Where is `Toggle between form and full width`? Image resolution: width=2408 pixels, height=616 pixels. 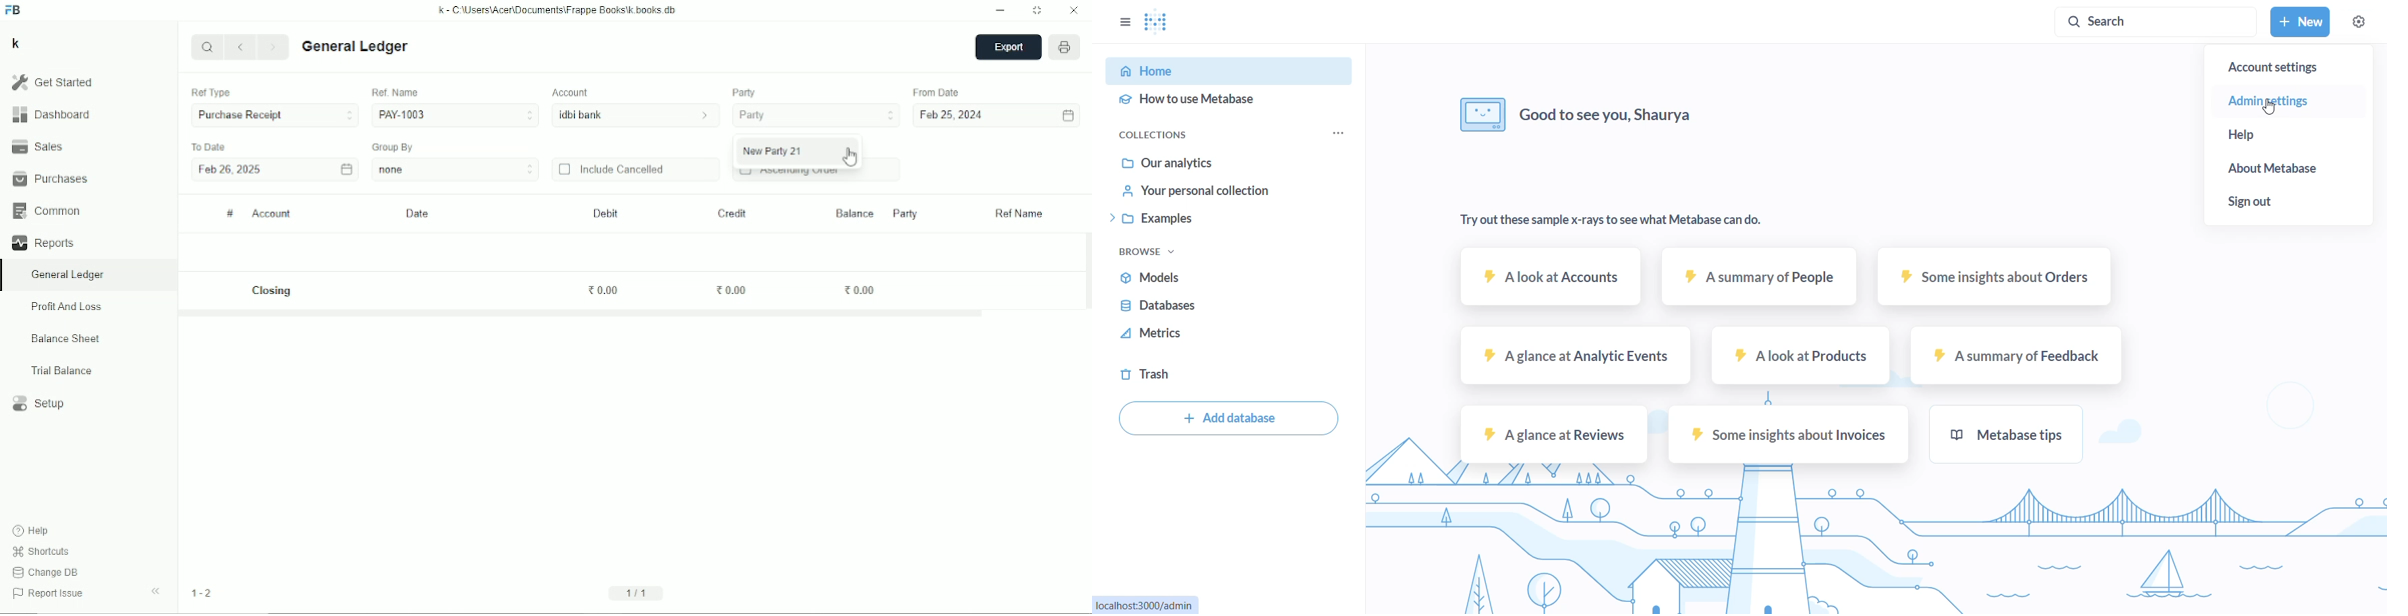
Toggle between form and full width is located at coordinates (1037, 11).